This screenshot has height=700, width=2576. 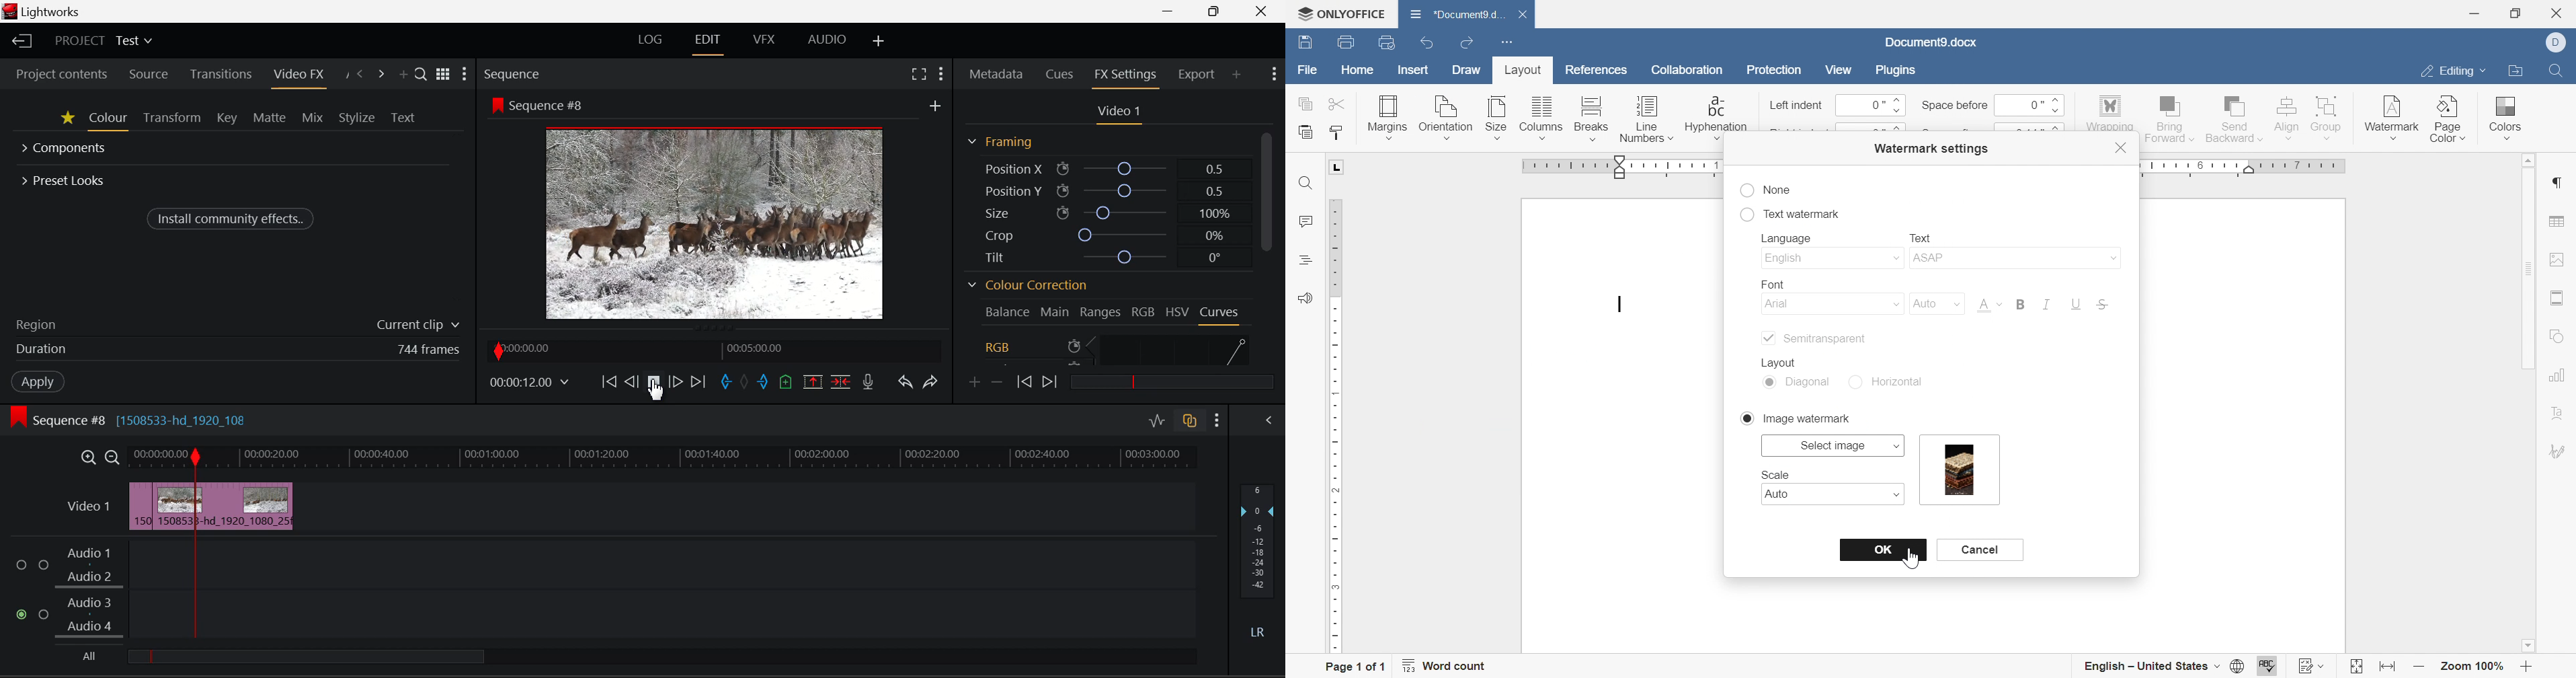 I want to click on AUDIO Layout, so click(x=829, y=40).